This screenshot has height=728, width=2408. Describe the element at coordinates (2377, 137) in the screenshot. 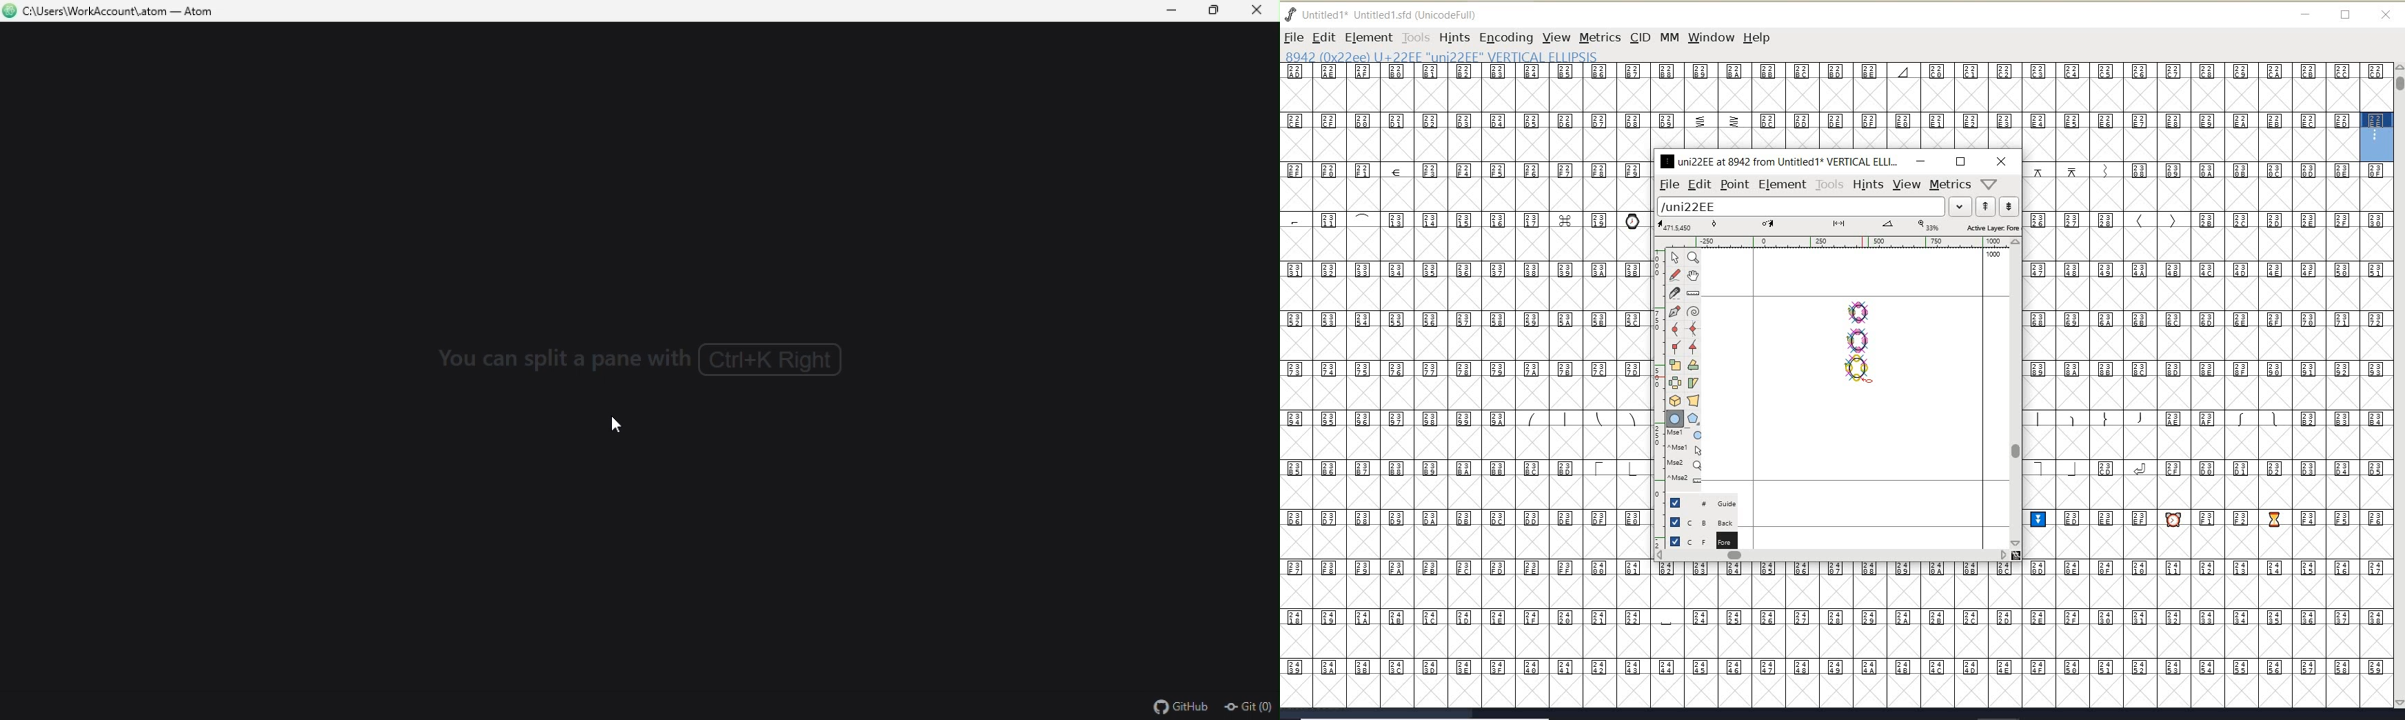

I see `glyph selected` at that location.